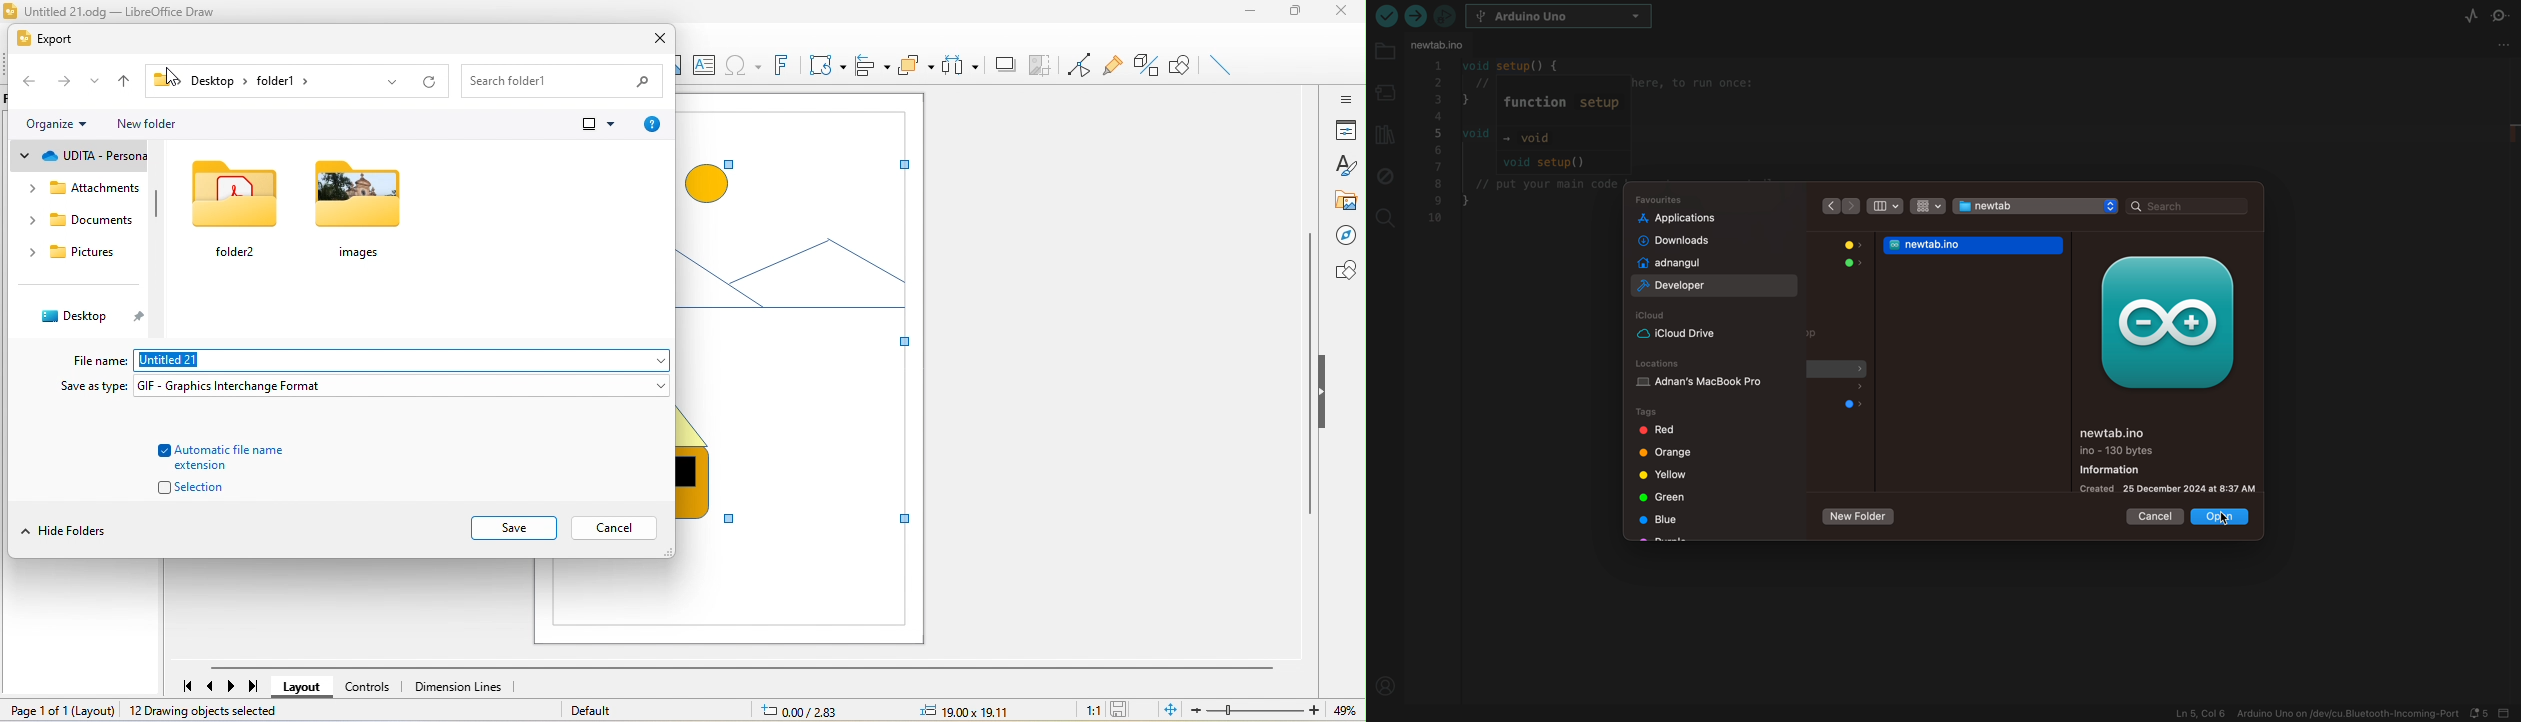 This screenshot has height=728, width=2548. Describe the element at coordinates (1666, 451) in the screenshot. I see `tags` at that location.